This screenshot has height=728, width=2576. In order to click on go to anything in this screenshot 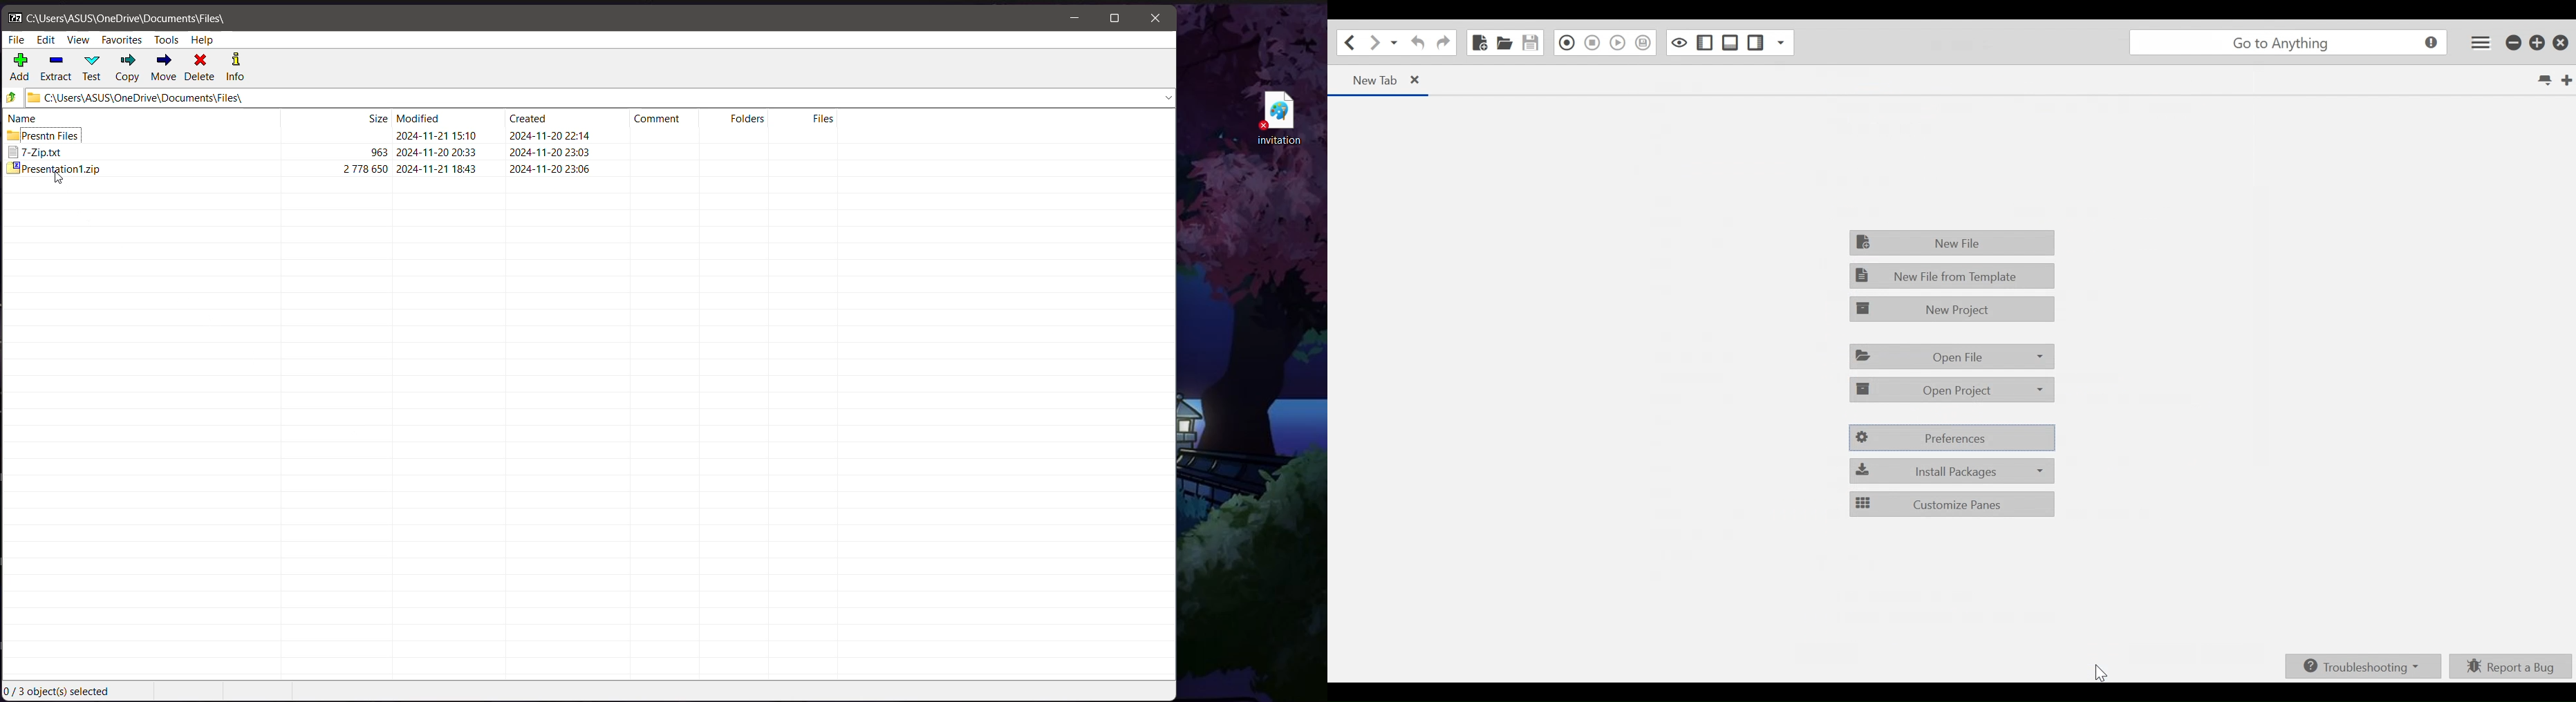, I will do `click(2288, 43)`.